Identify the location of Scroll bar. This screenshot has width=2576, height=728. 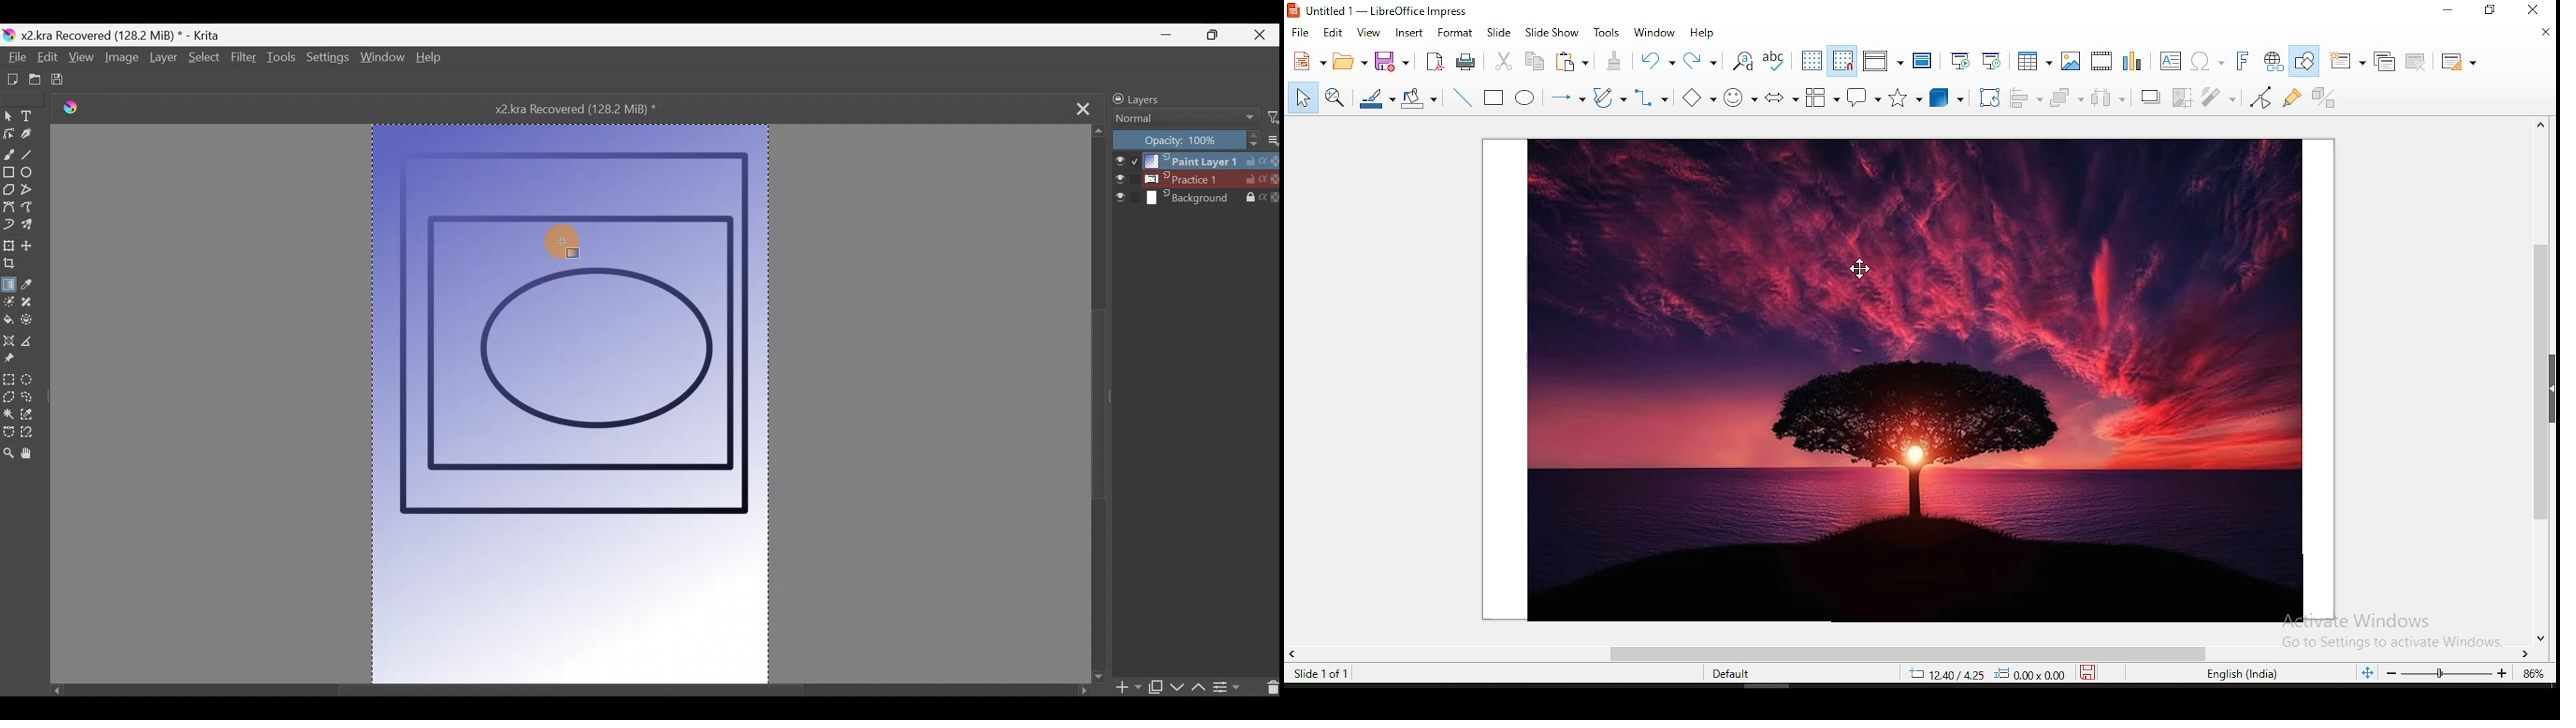
(566, 686).